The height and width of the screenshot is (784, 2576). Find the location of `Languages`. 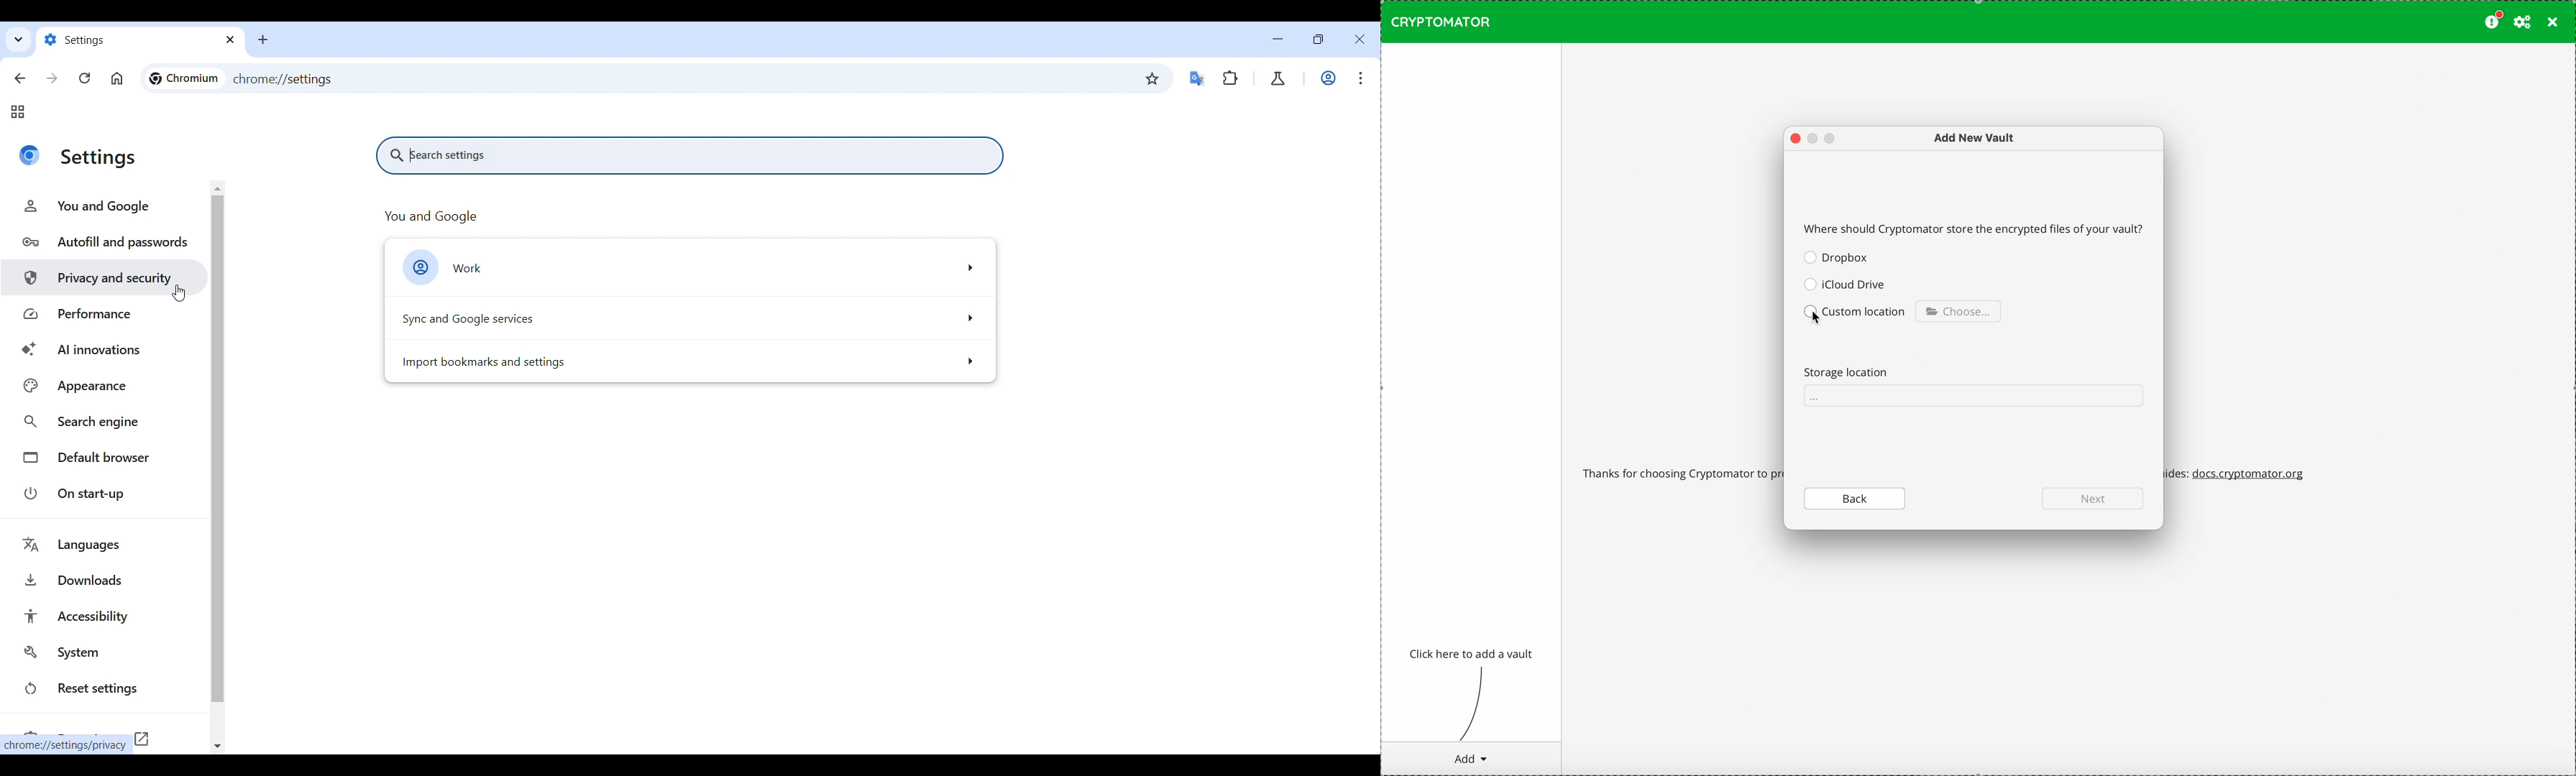

Languages is located at coordinates (107, 545).